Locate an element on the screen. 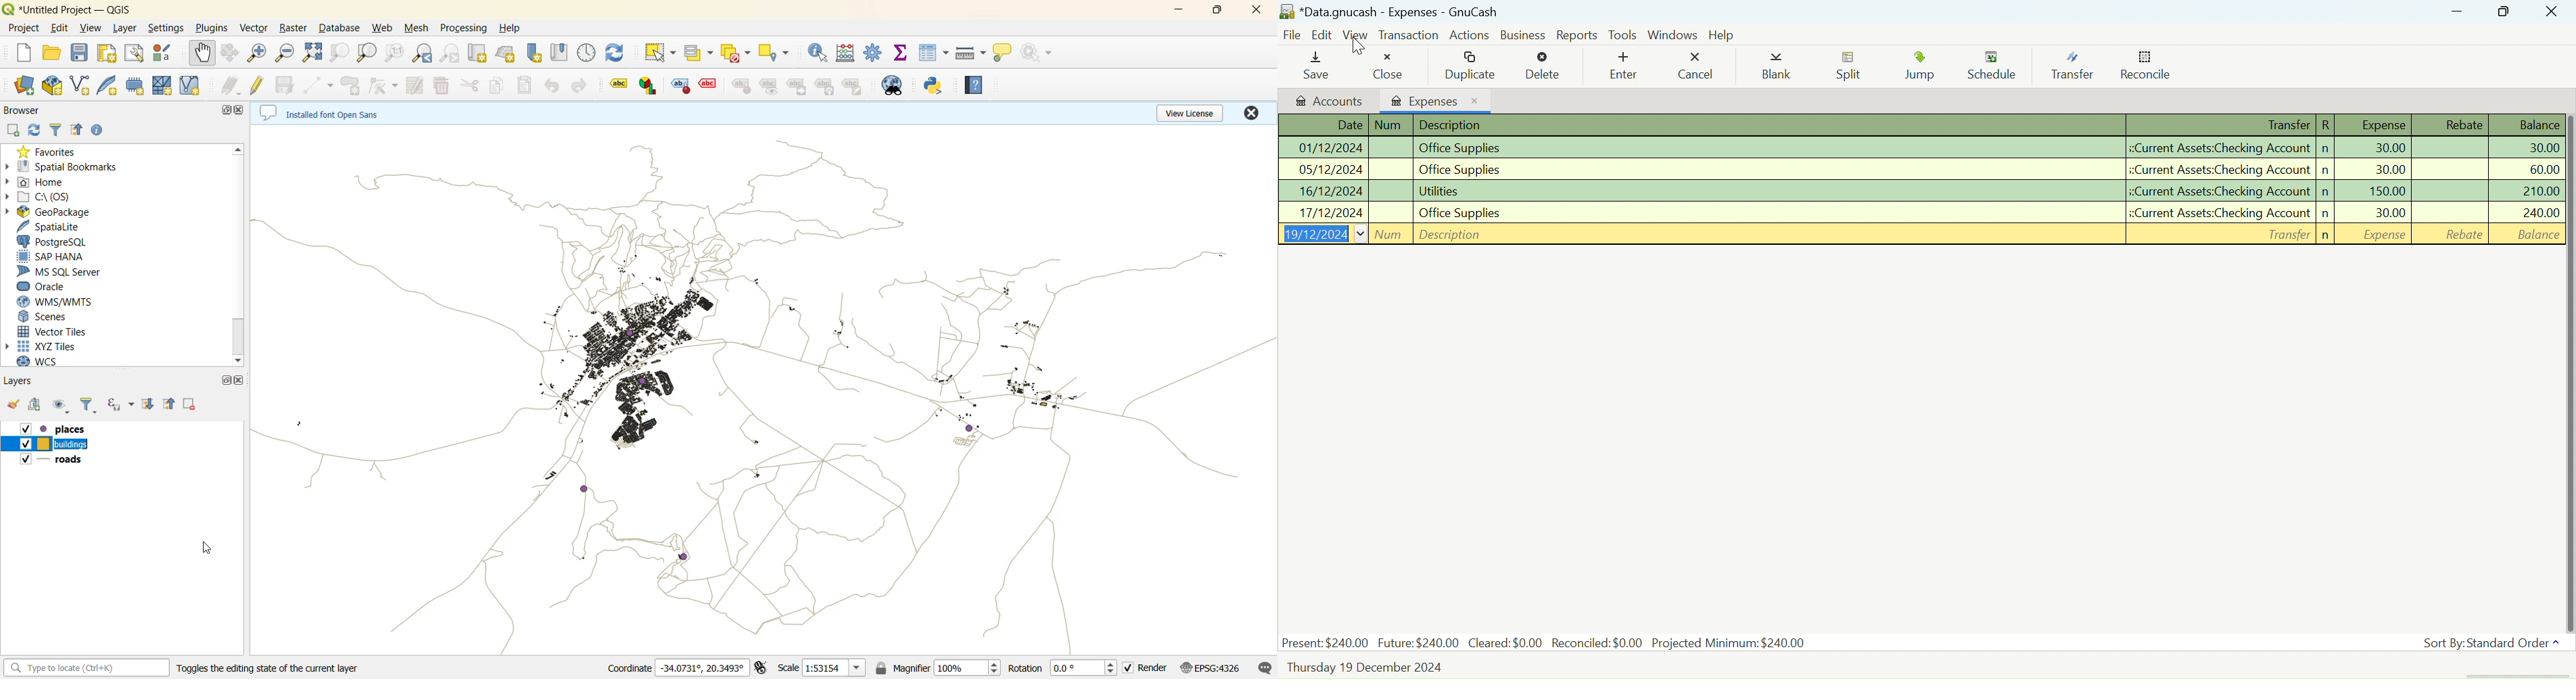 The width and height of the screenshot is (2576, 700). file name and app name is located at coordinates (77, 9).